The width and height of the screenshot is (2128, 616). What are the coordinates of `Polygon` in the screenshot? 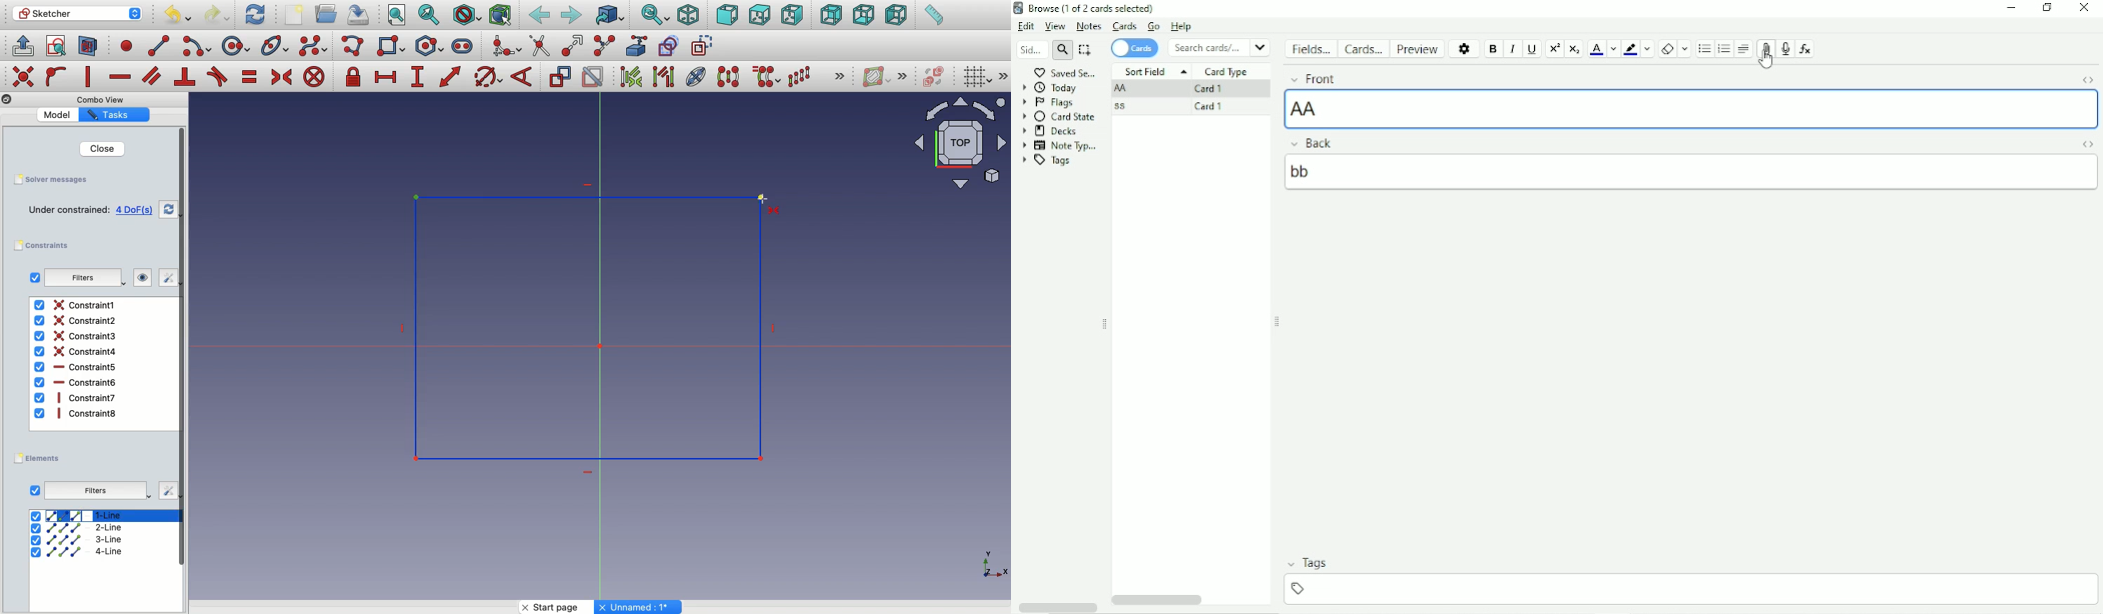 It's located at (432, 46).